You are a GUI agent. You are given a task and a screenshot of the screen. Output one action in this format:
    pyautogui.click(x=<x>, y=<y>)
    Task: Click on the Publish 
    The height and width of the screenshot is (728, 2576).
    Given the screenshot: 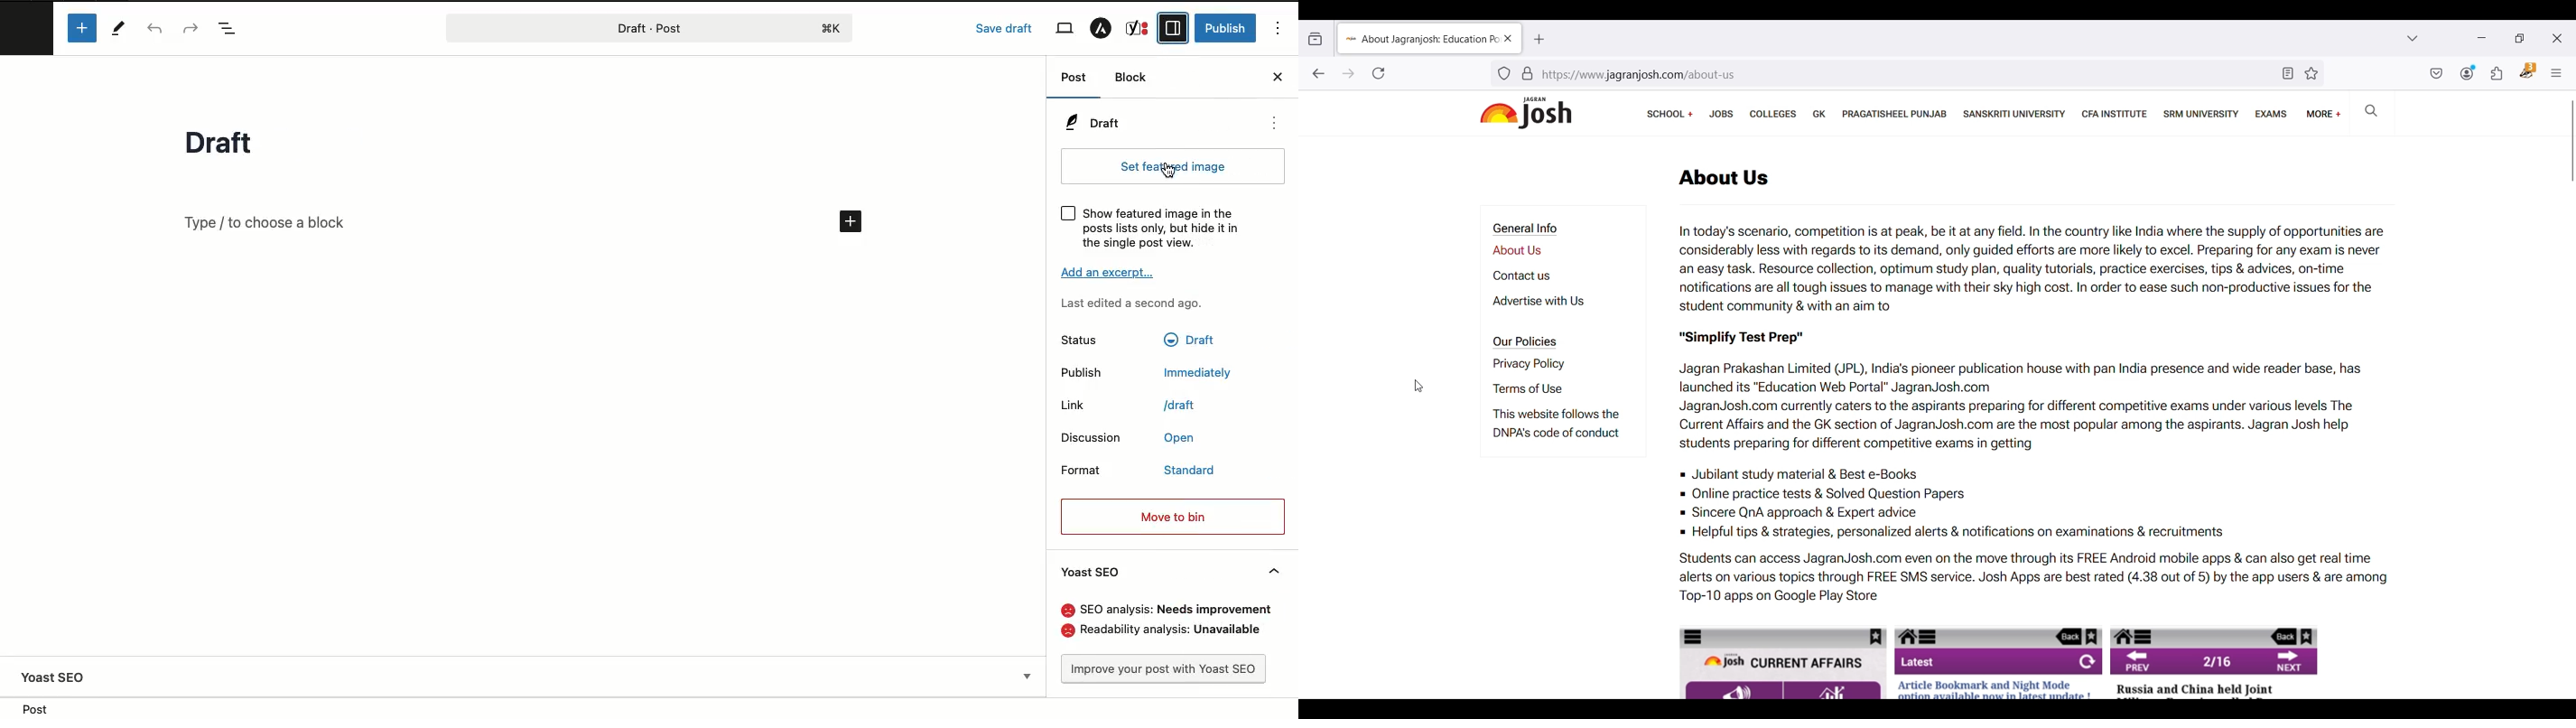 What is the action you would take?
    pyautogui.click(x=1228, y=29)
    